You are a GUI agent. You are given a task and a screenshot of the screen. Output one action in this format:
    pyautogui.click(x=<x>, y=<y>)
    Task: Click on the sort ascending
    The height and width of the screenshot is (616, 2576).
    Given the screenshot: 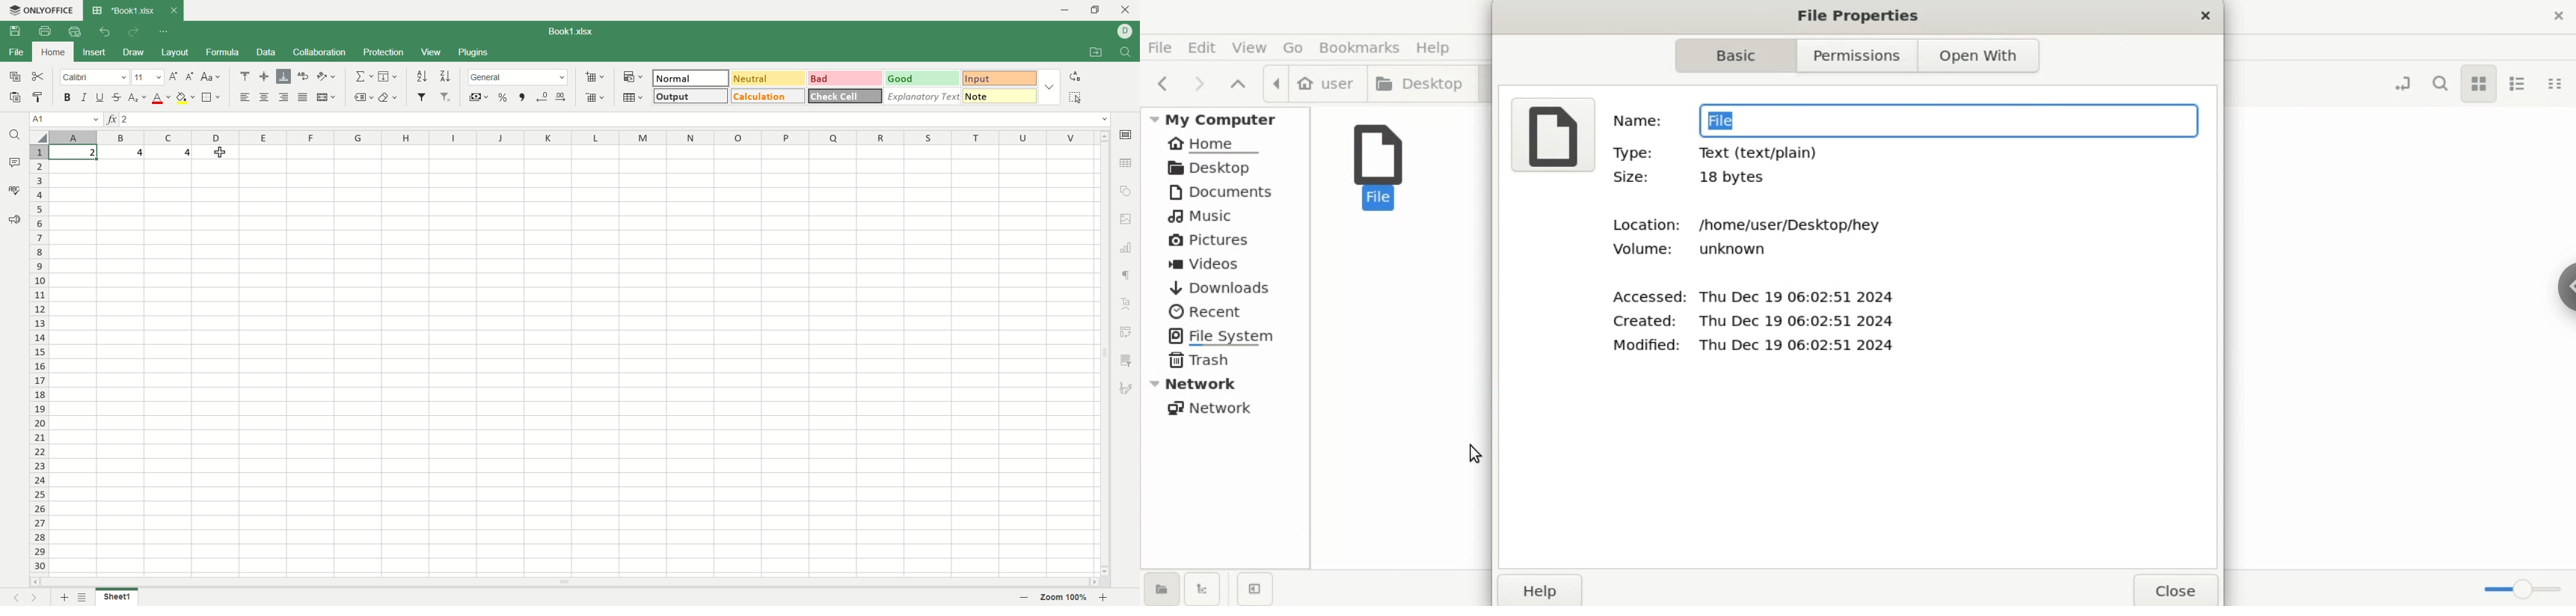 What is the action you would take?
    pyautogui.click(x=421, y=76)
    